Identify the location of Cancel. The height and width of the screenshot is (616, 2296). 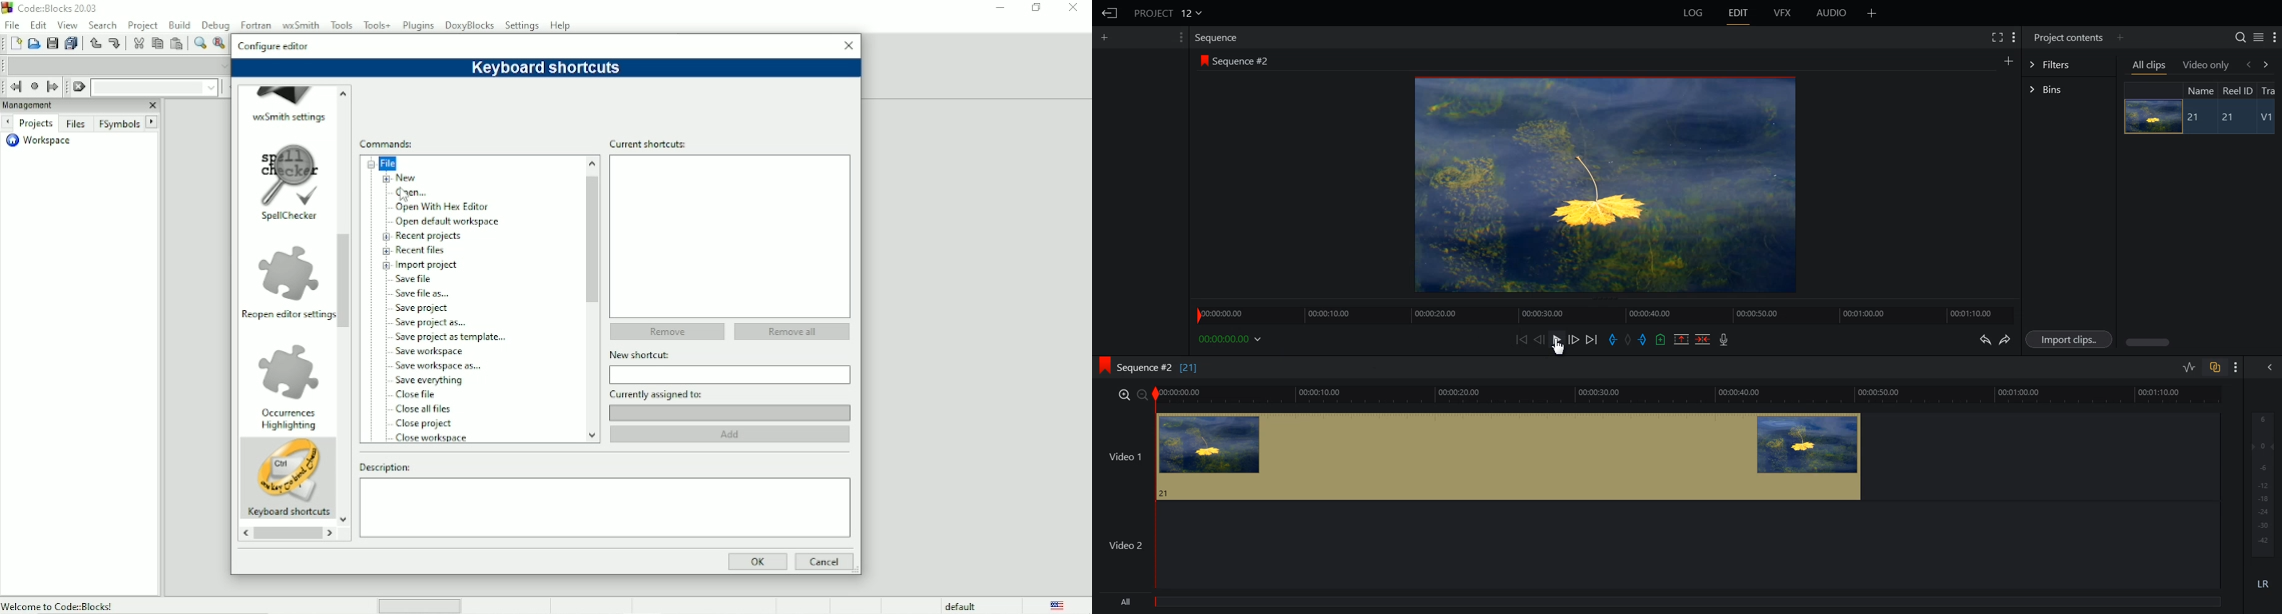
(824, 562).